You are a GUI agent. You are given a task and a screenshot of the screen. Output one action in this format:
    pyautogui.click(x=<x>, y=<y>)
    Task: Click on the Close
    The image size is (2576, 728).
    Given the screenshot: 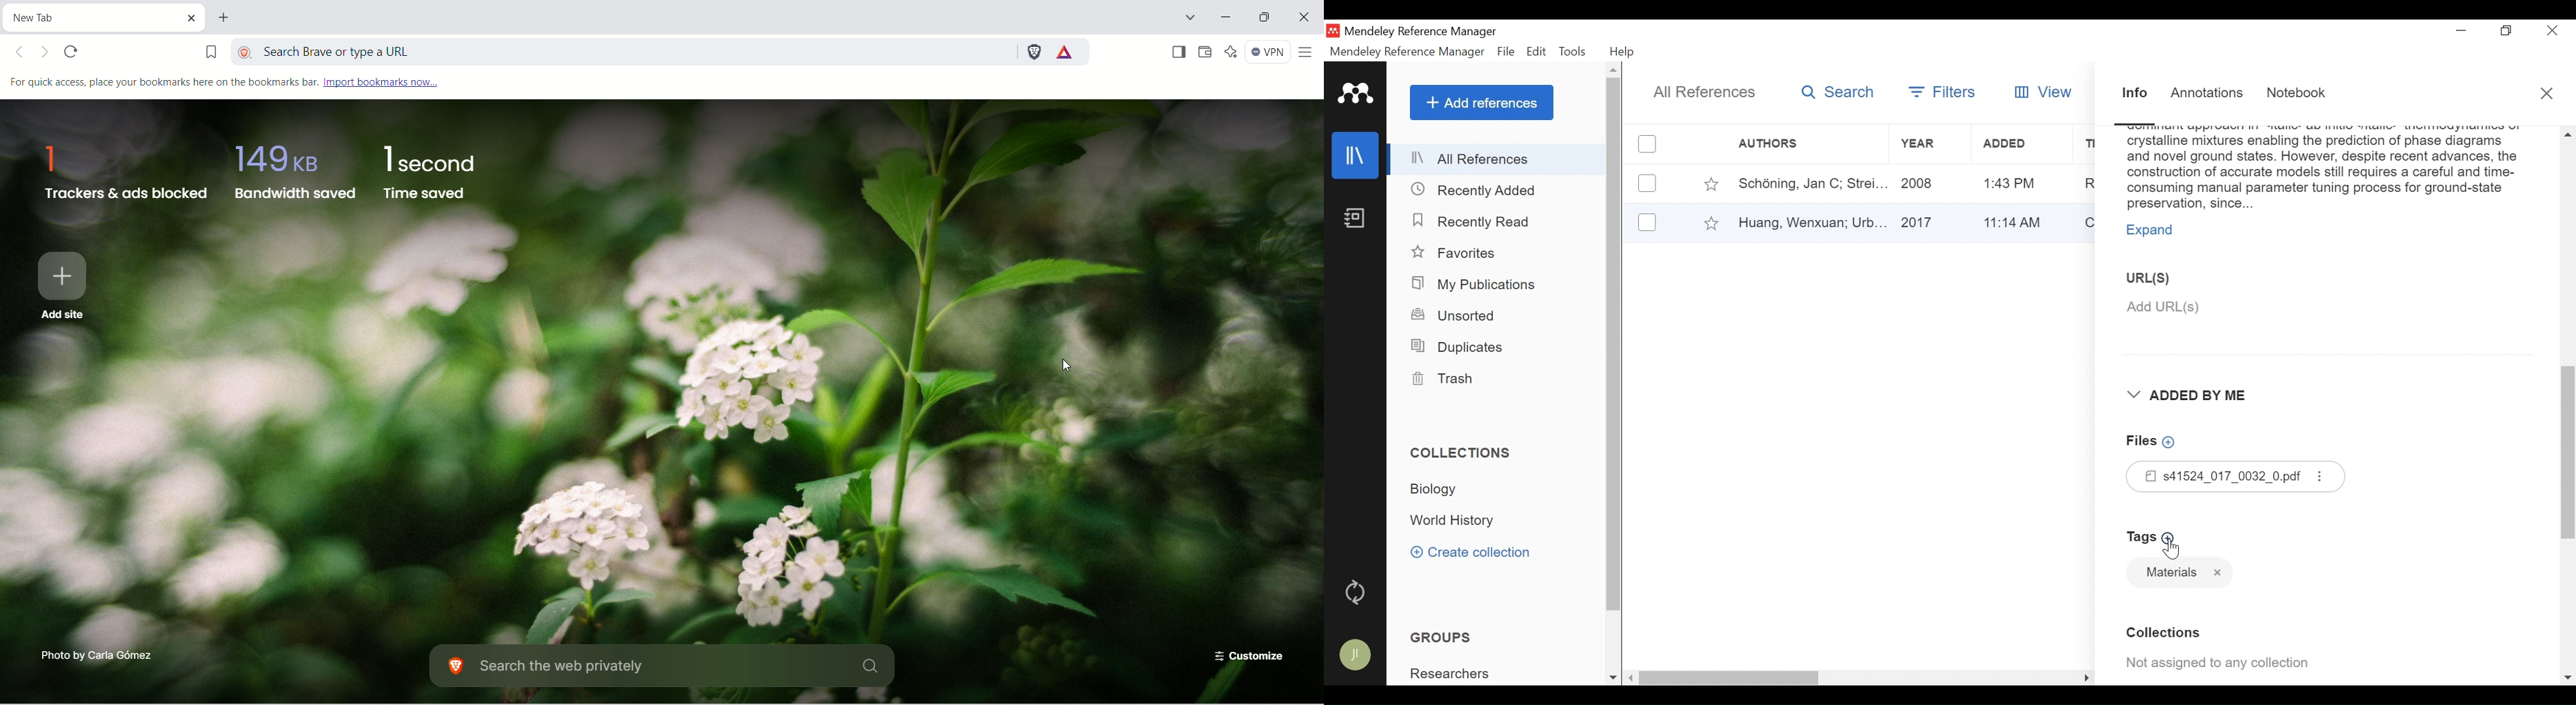 What is the action you would take?
    pyautogui.click(x=2554, y=30)
    